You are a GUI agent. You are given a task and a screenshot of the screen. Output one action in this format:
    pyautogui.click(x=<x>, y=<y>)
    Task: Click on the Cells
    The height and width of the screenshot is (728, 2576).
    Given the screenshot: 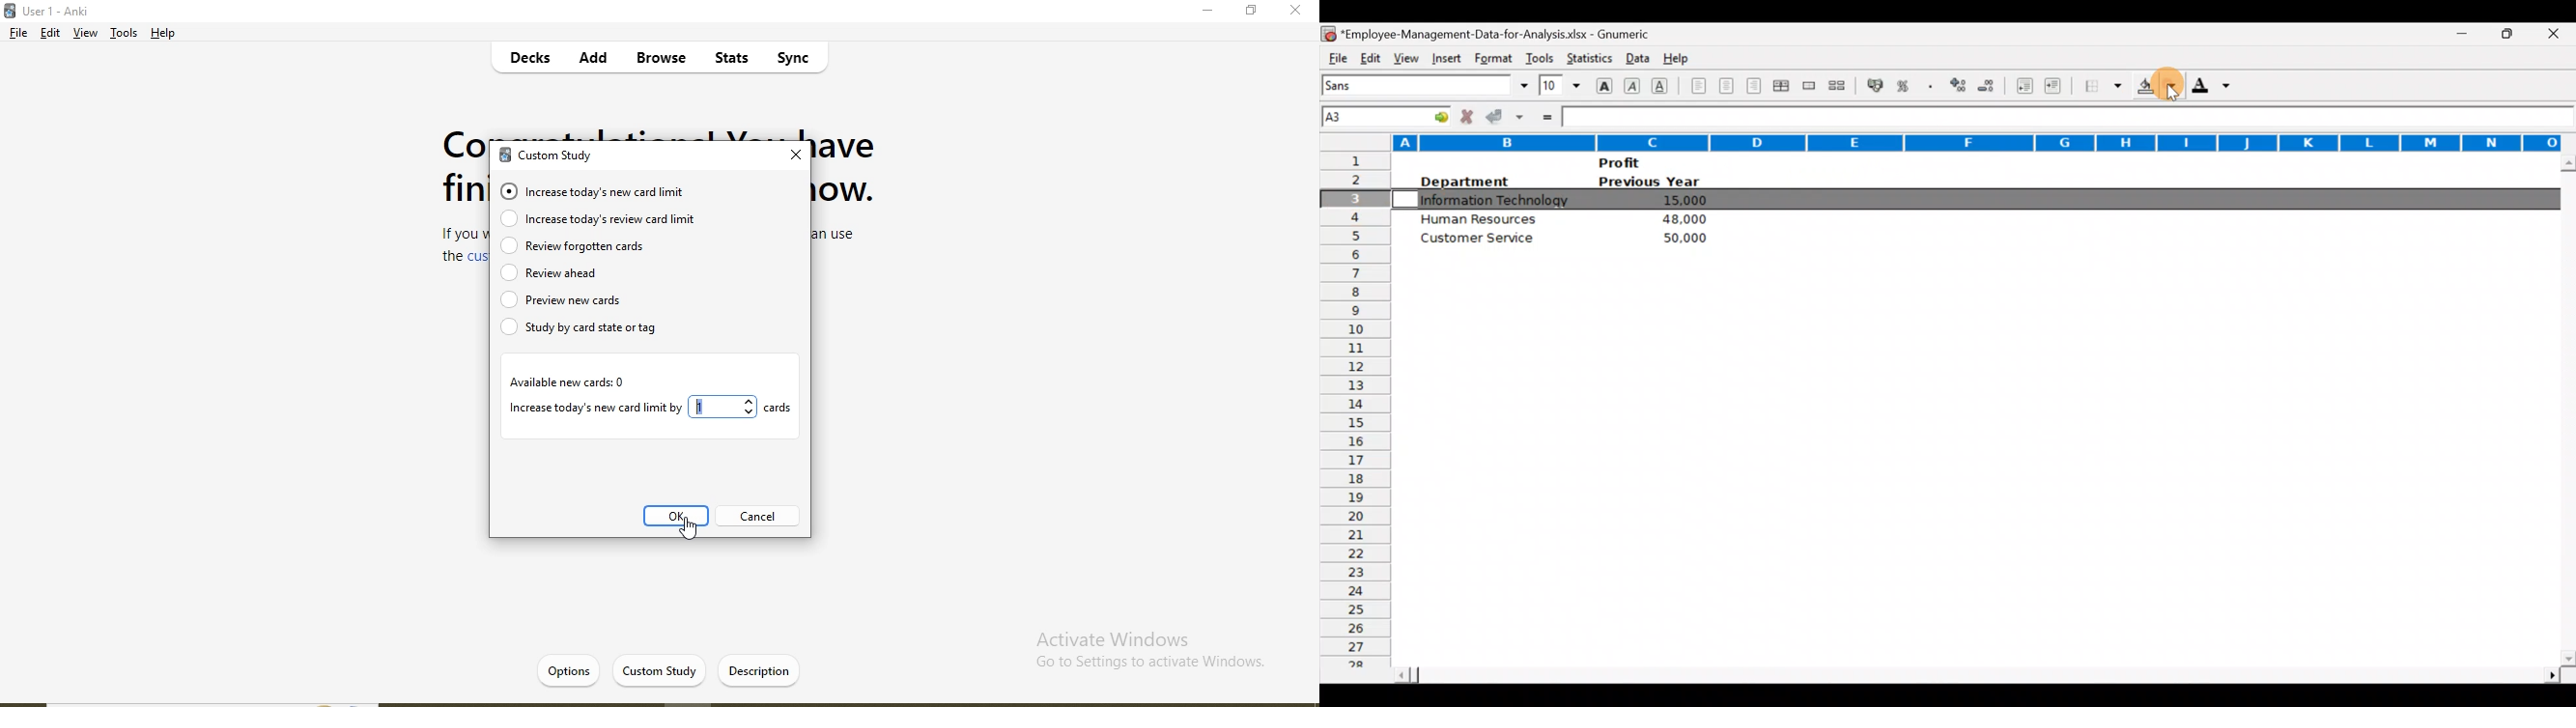 What is the action you would take?
    pyautogui.click(x=1965, y=463)
    